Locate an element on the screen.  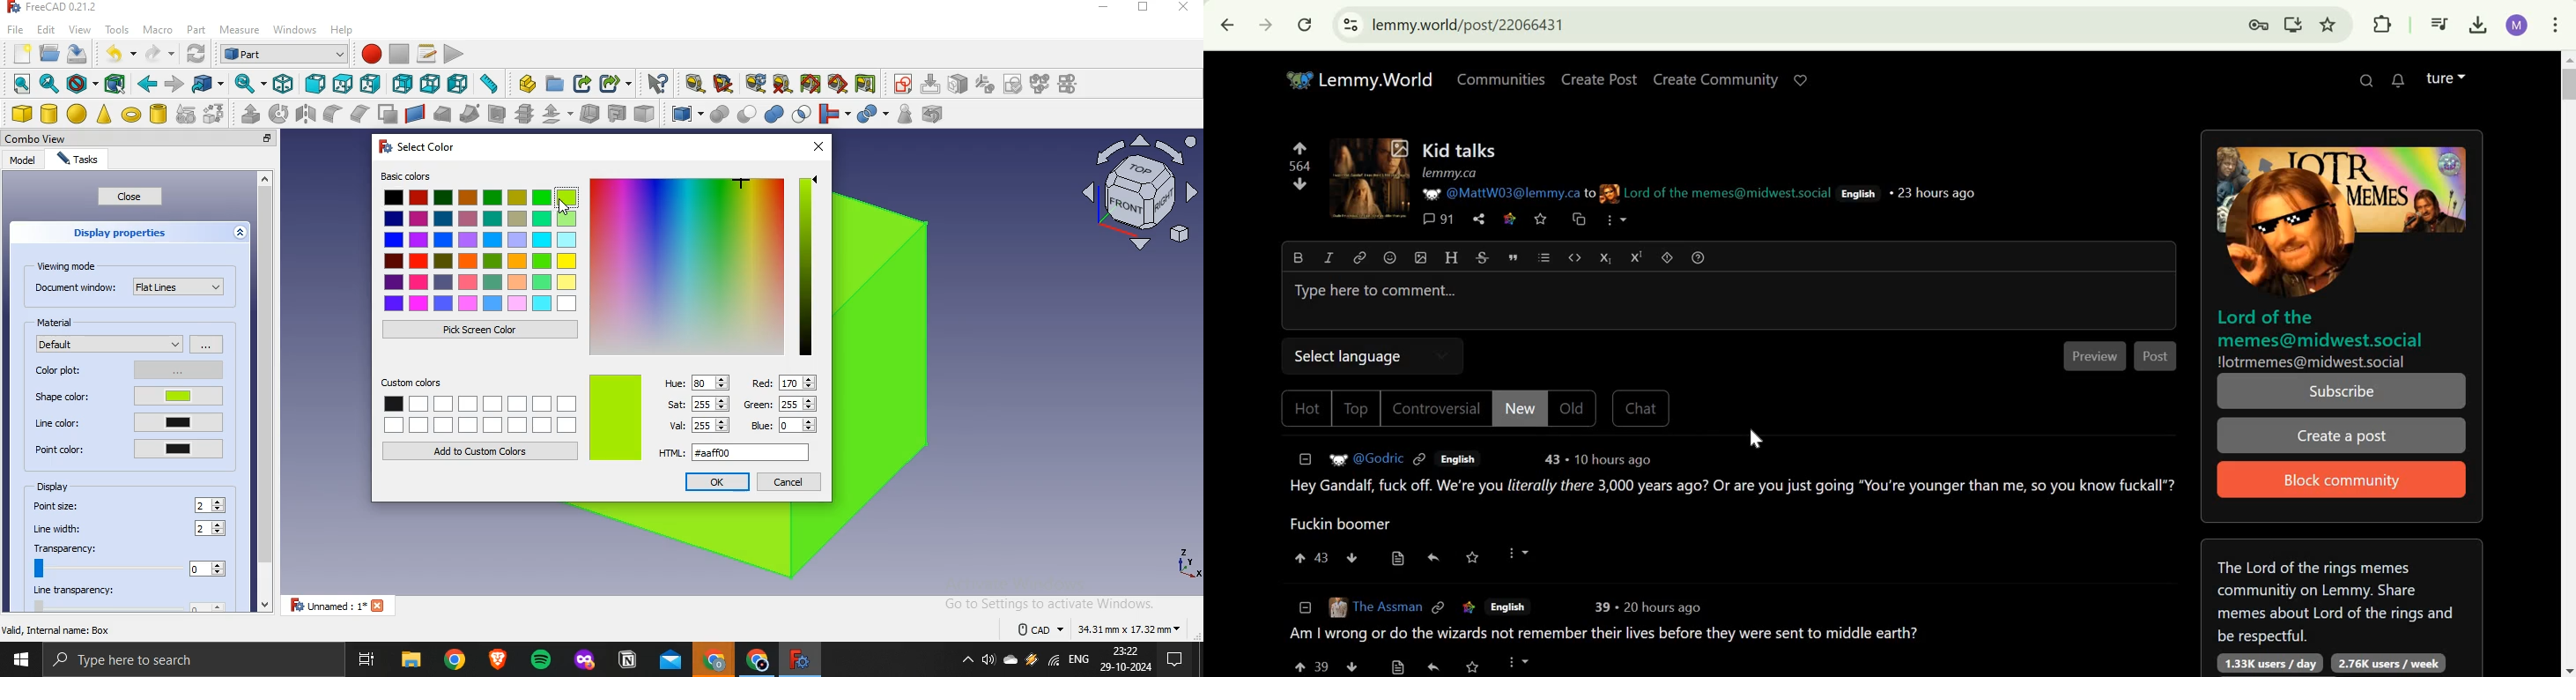
strikethrough is located at coordinates (1482, 257).